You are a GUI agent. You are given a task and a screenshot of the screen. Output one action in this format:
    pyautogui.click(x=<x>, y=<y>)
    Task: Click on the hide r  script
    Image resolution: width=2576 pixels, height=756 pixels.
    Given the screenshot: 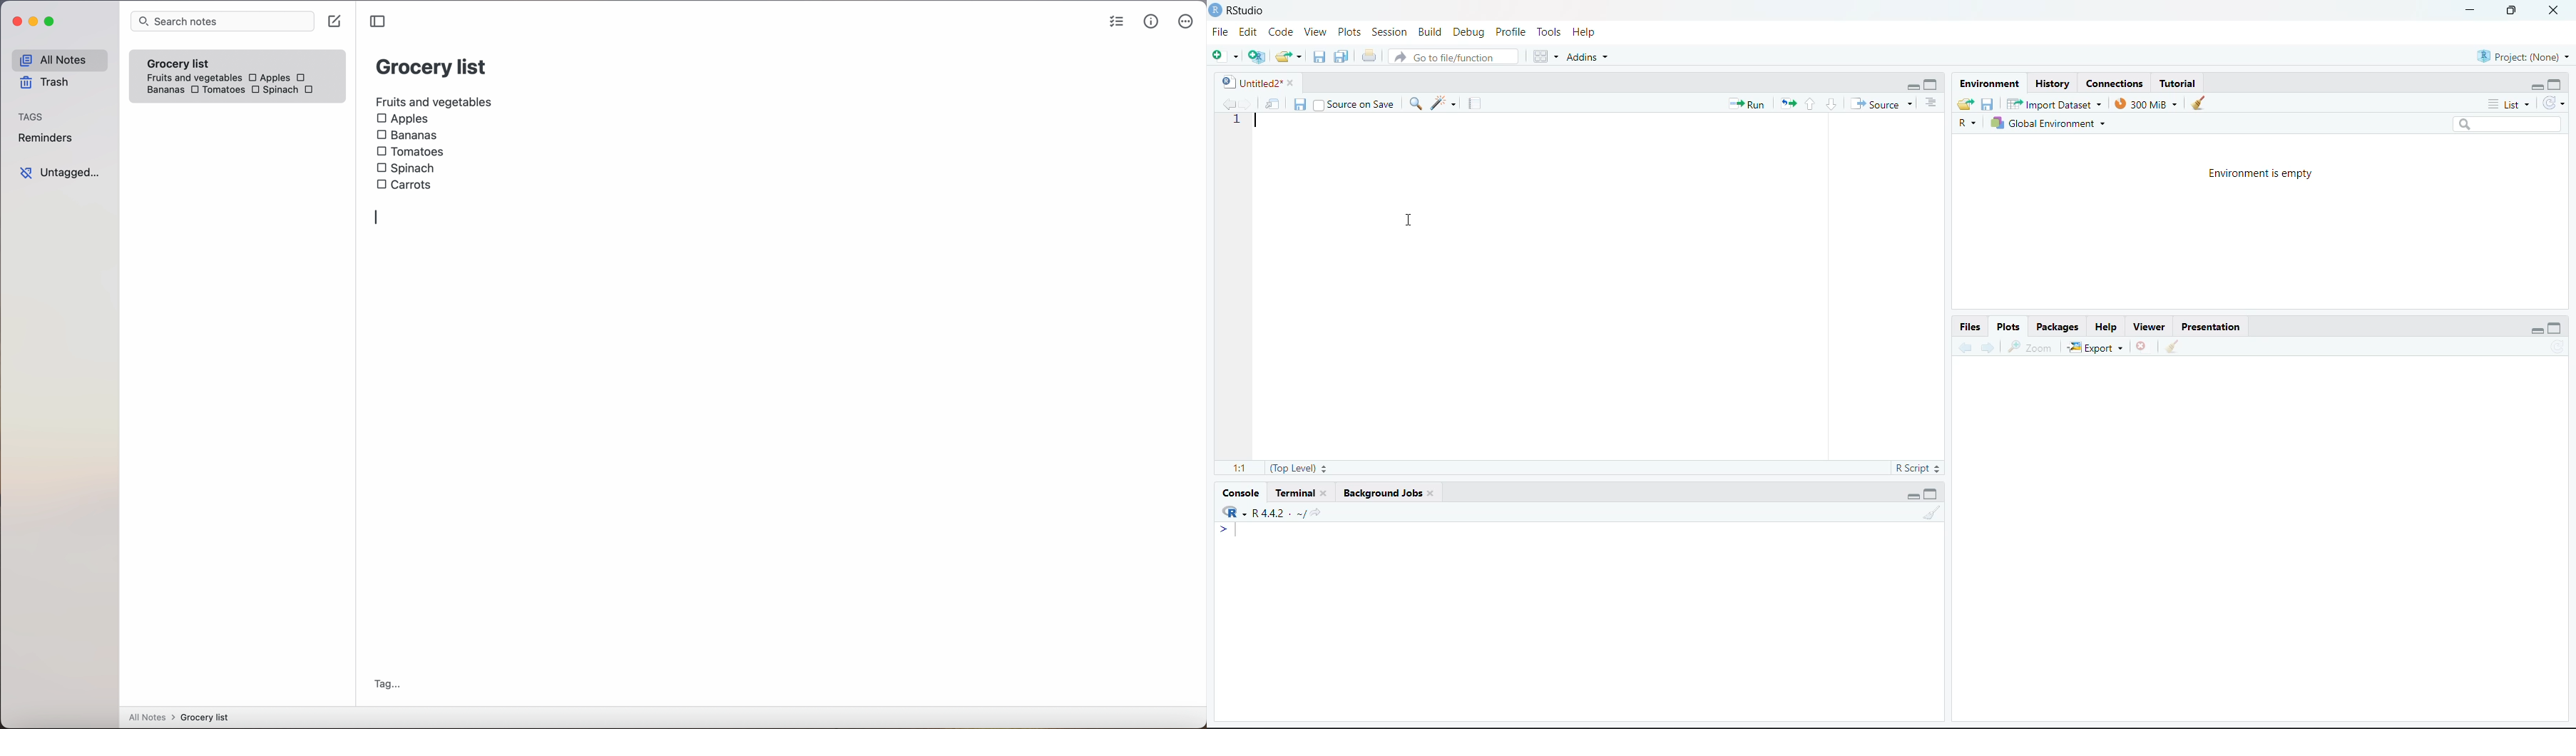 What is the action you would take?
    pyautogui.click(x=2532, y=86)
    